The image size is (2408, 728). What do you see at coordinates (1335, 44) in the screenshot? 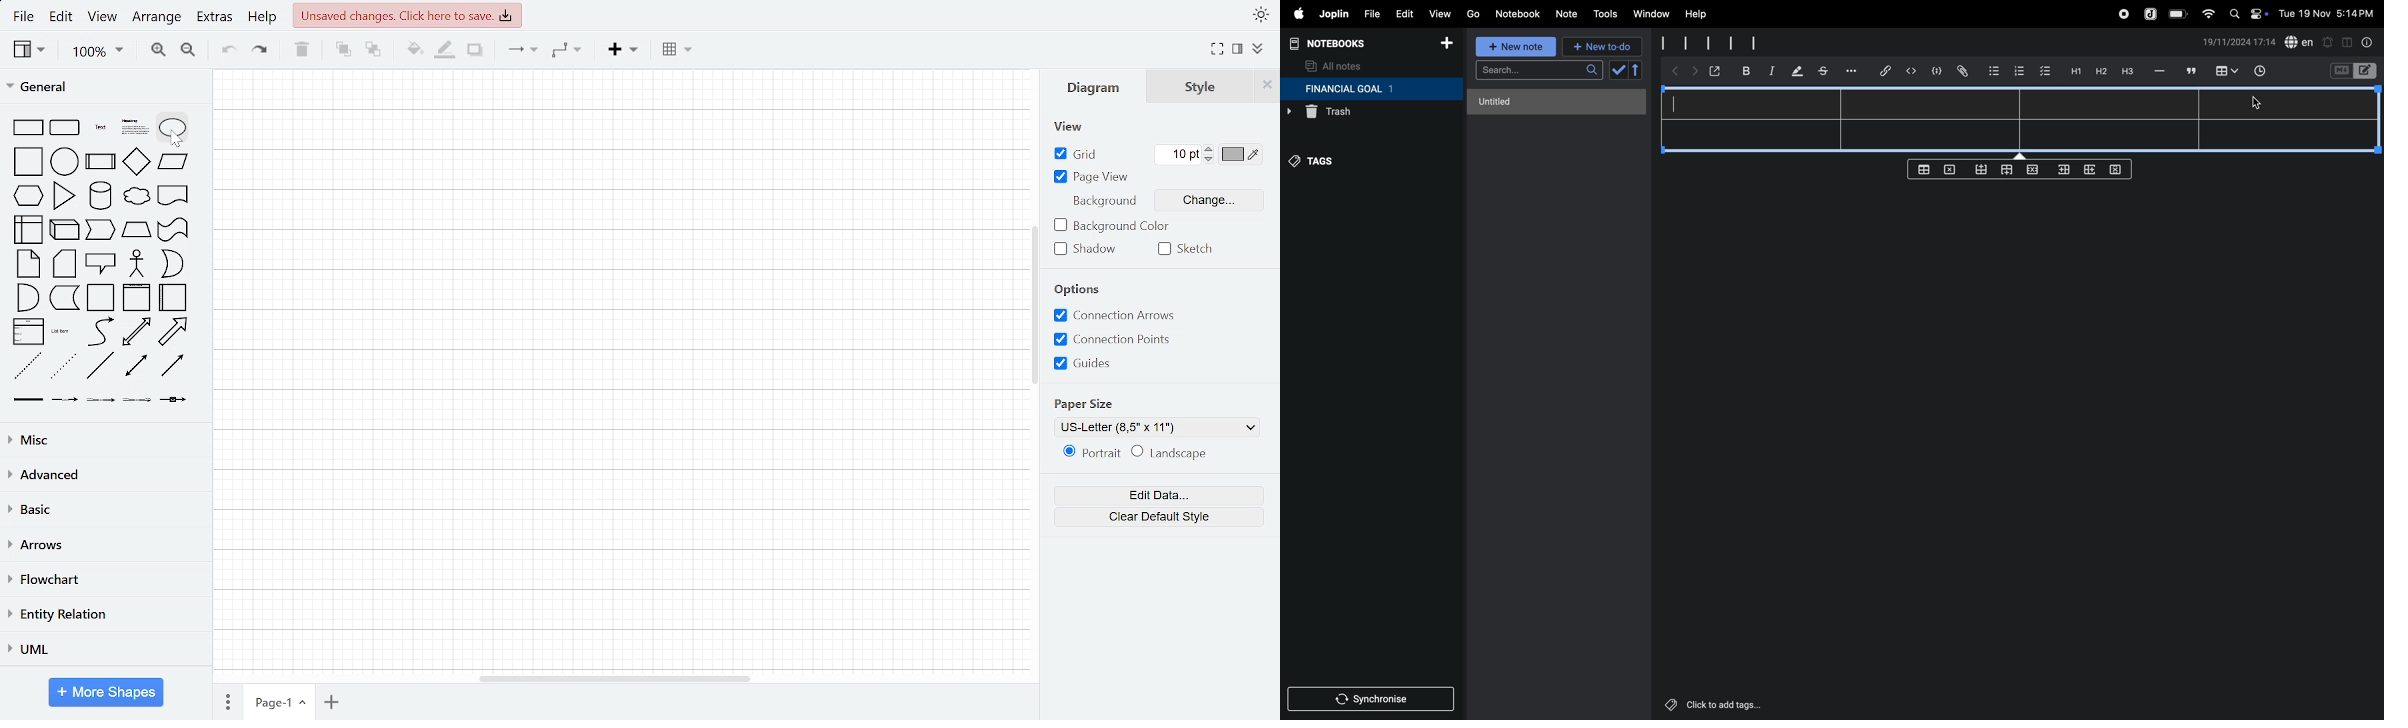
I see `notebooks` at bounding box center [1335, 44].